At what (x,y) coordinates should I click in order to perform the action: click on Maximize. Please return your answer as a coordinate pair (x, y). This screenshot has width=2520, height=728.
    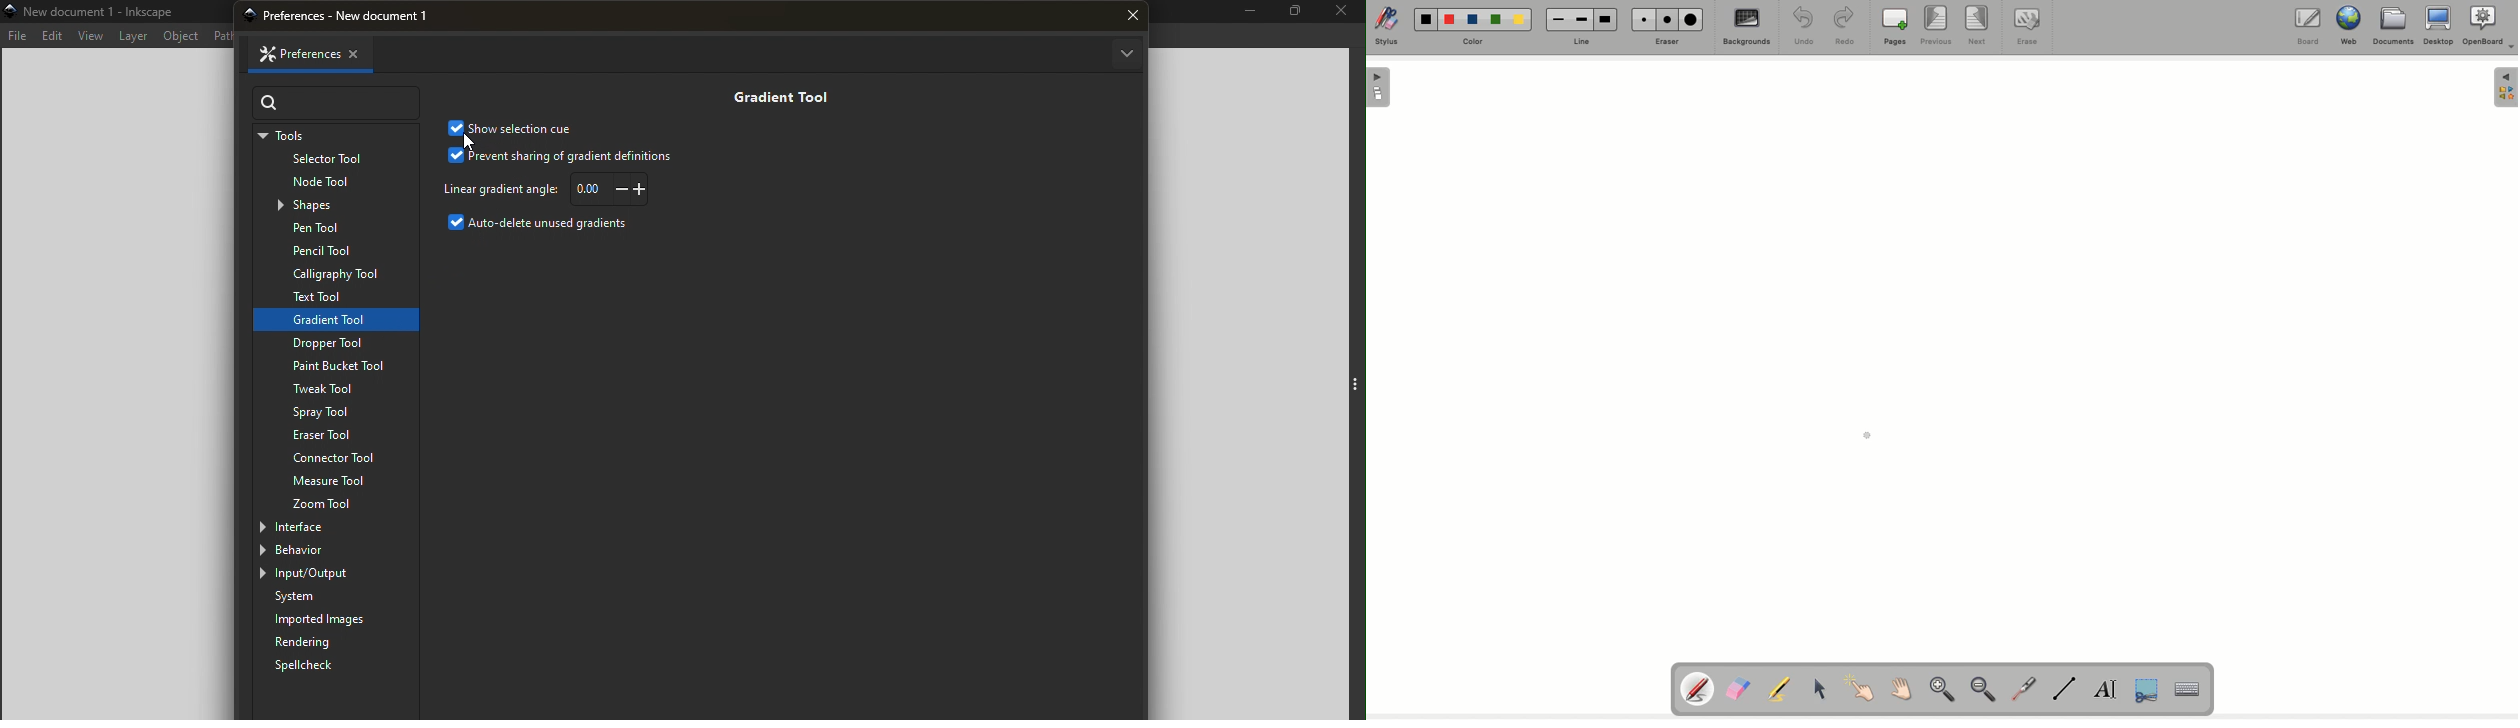
    Looking at the image, I should click on (1293, 13).